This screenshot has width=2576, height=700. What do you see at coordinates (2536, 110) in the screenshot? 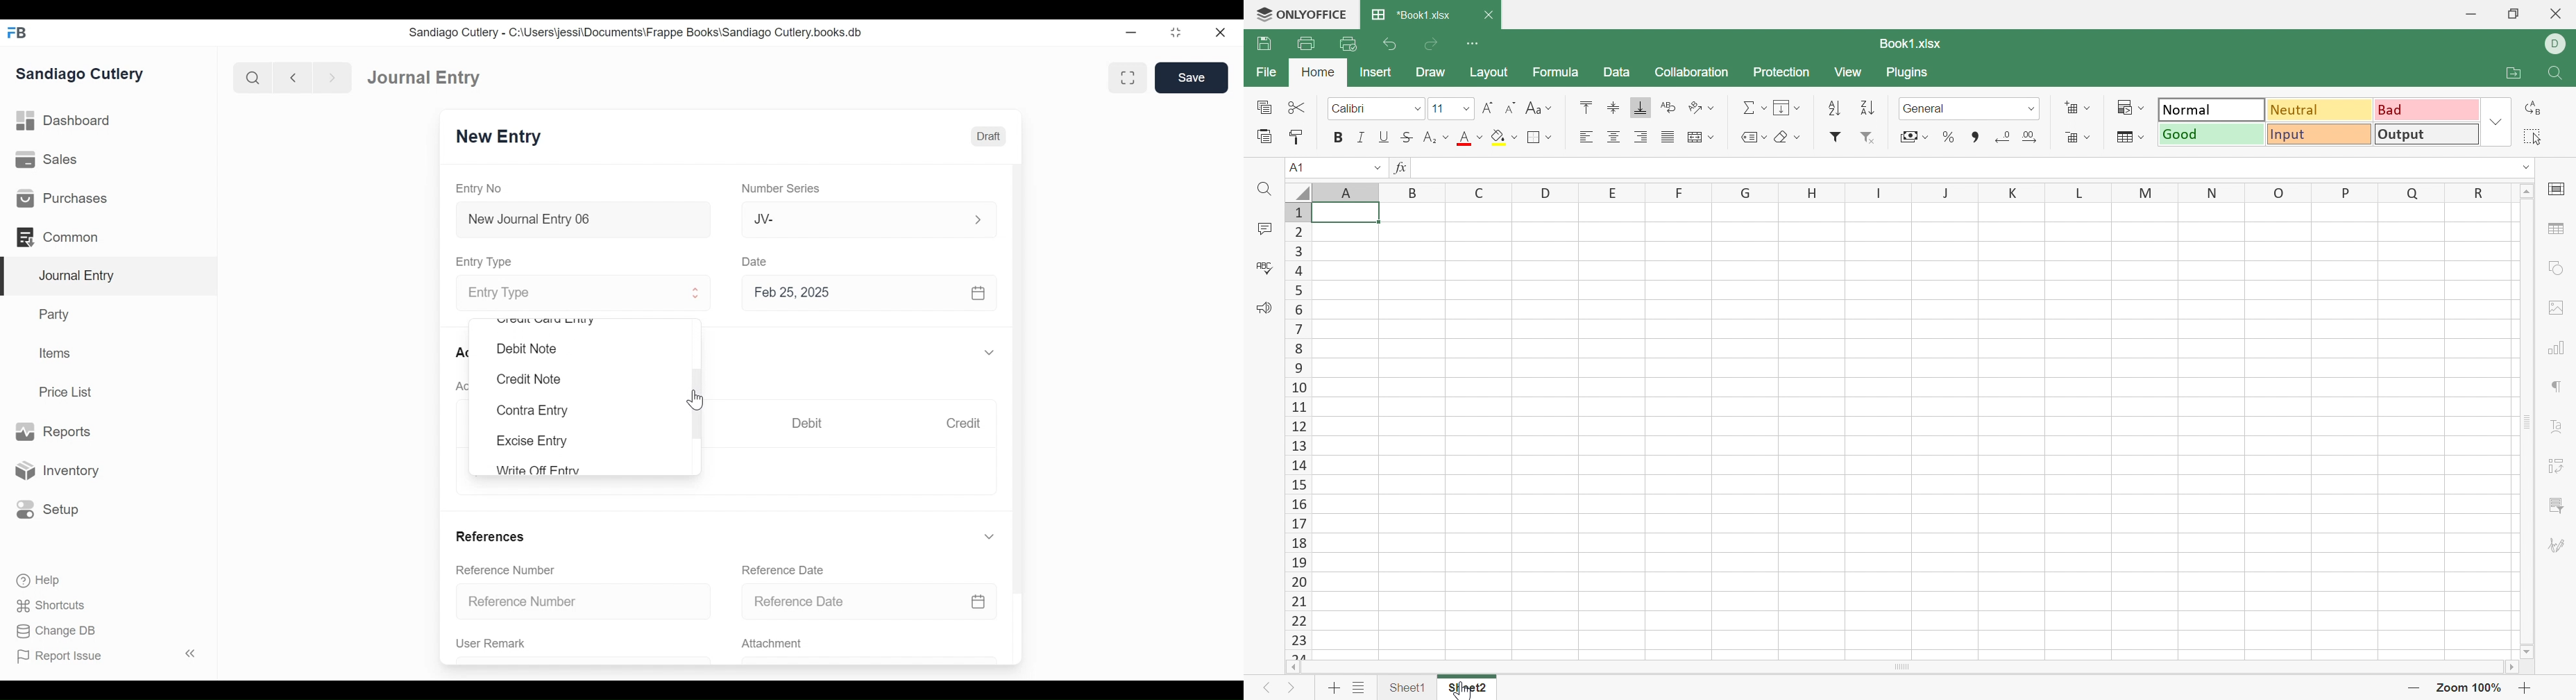
I see `Replace` at bounding box center [2536, 110].